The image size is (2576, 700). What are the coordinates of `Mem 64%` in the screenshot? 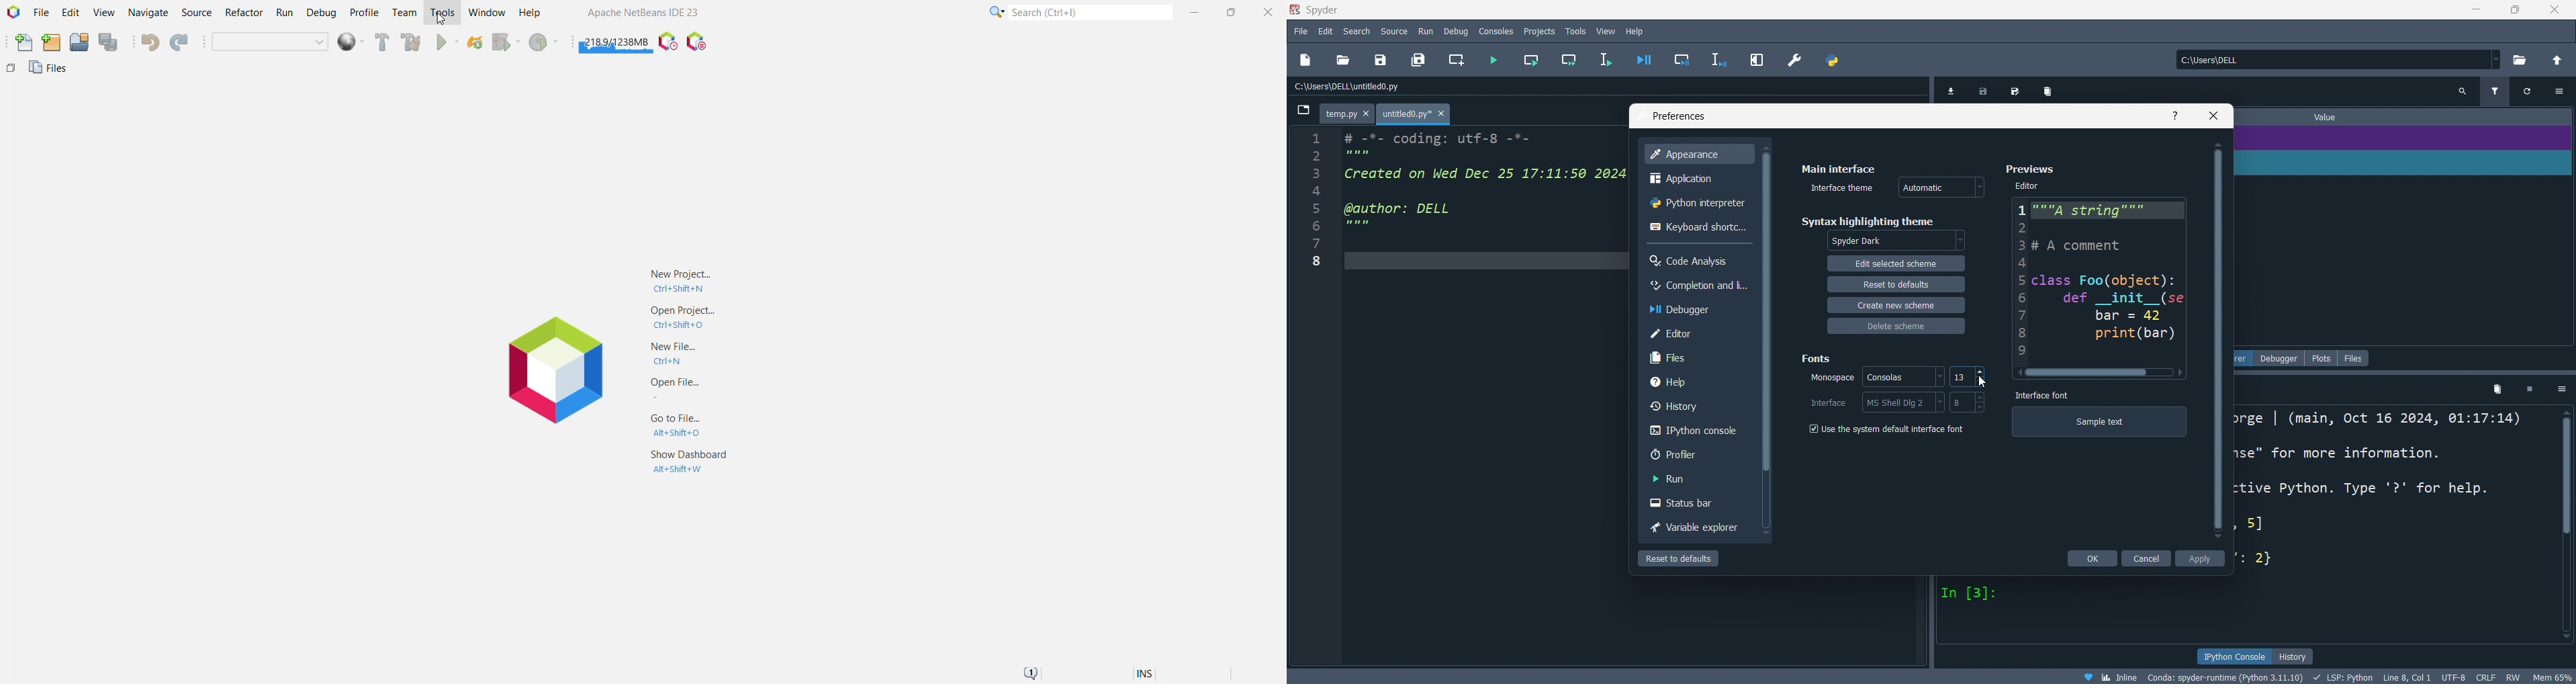 It's located at (2552, 676).